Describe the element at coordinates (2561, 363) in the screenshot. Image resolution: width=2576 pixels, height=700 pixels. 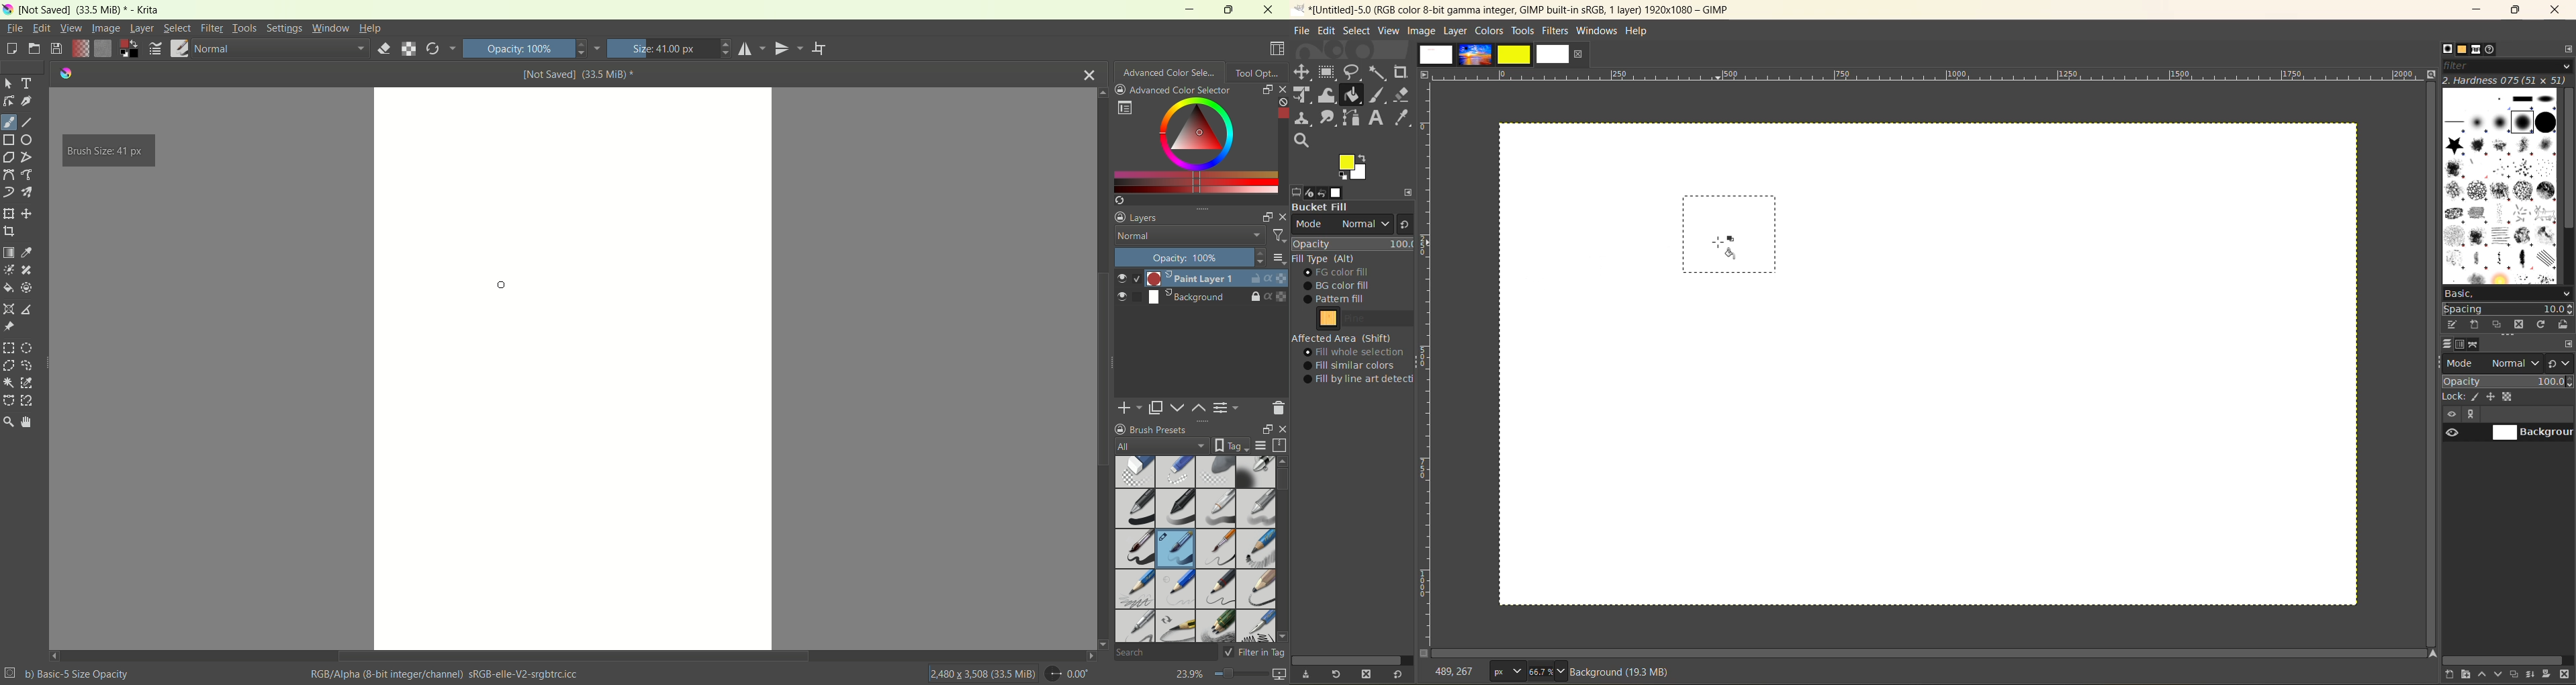
I see `switch to another group` at that location.